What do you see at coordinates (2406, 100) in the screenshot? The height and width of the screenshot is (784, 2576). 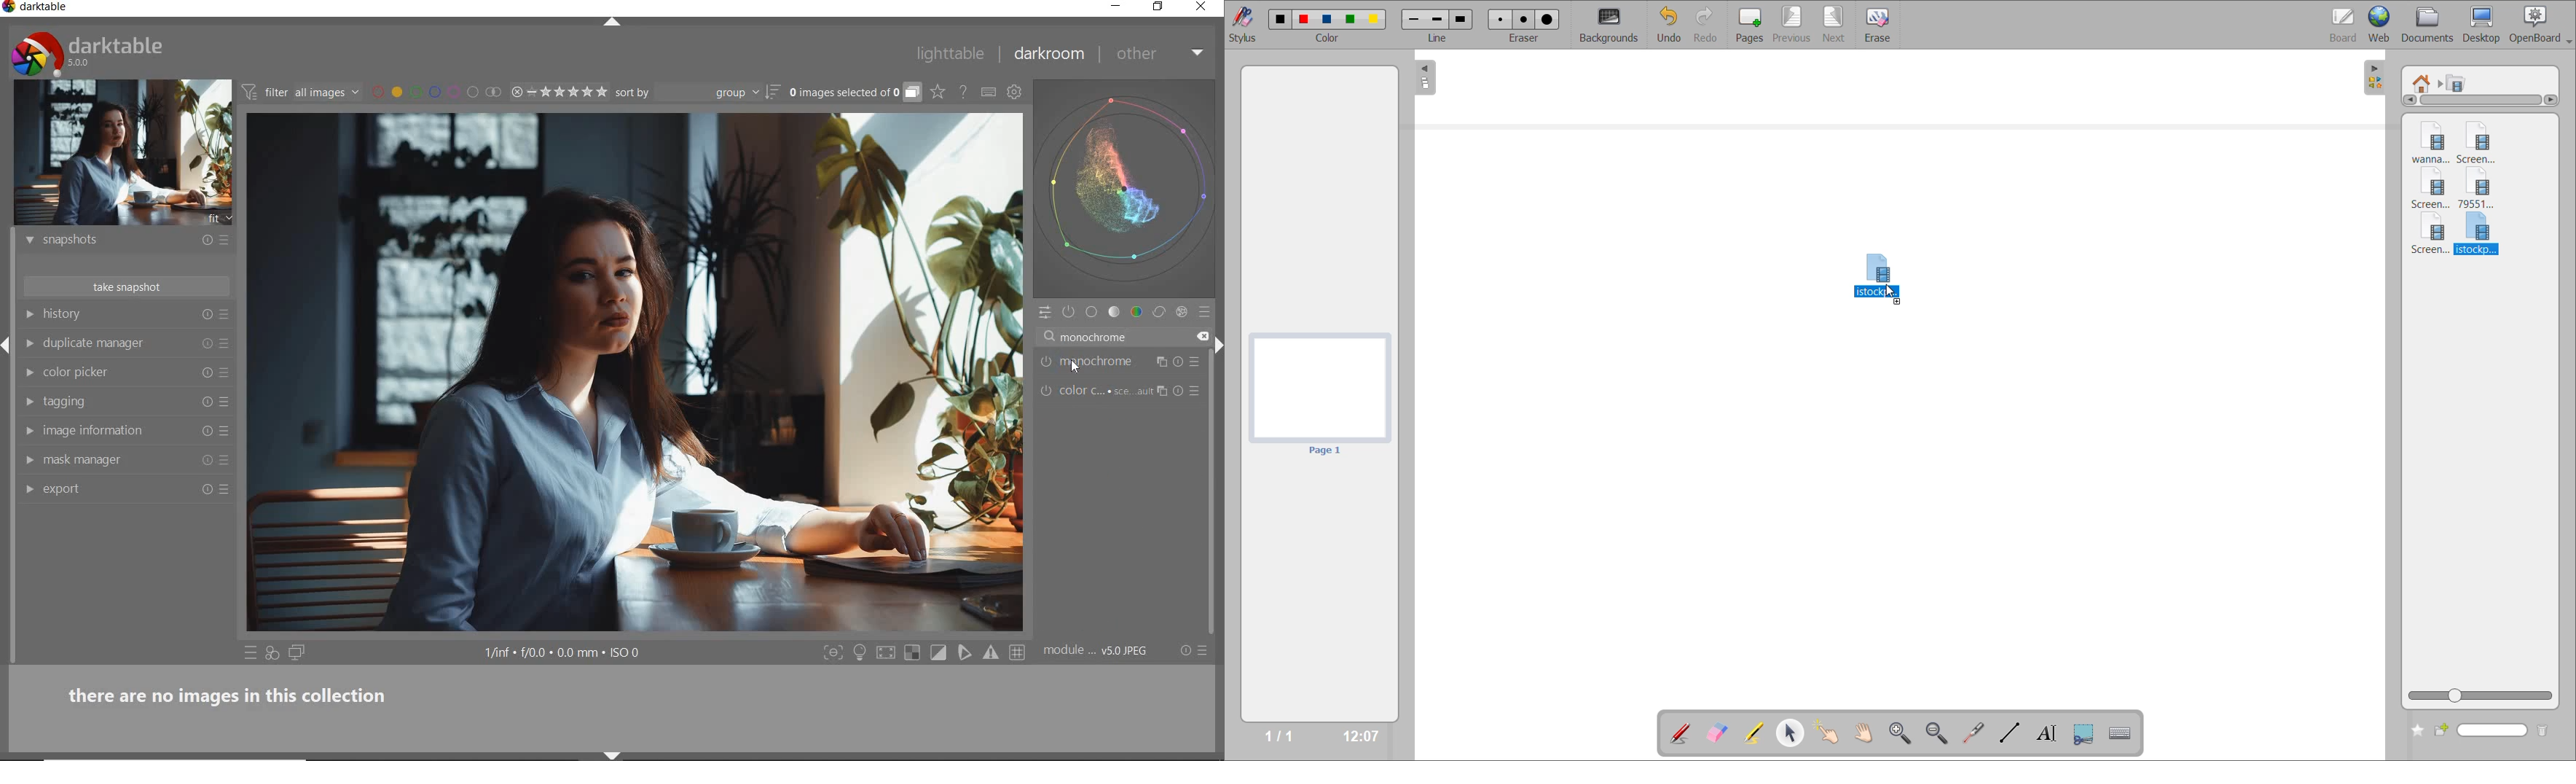 I see `Left arrow` at bounding box center [2406, 100].